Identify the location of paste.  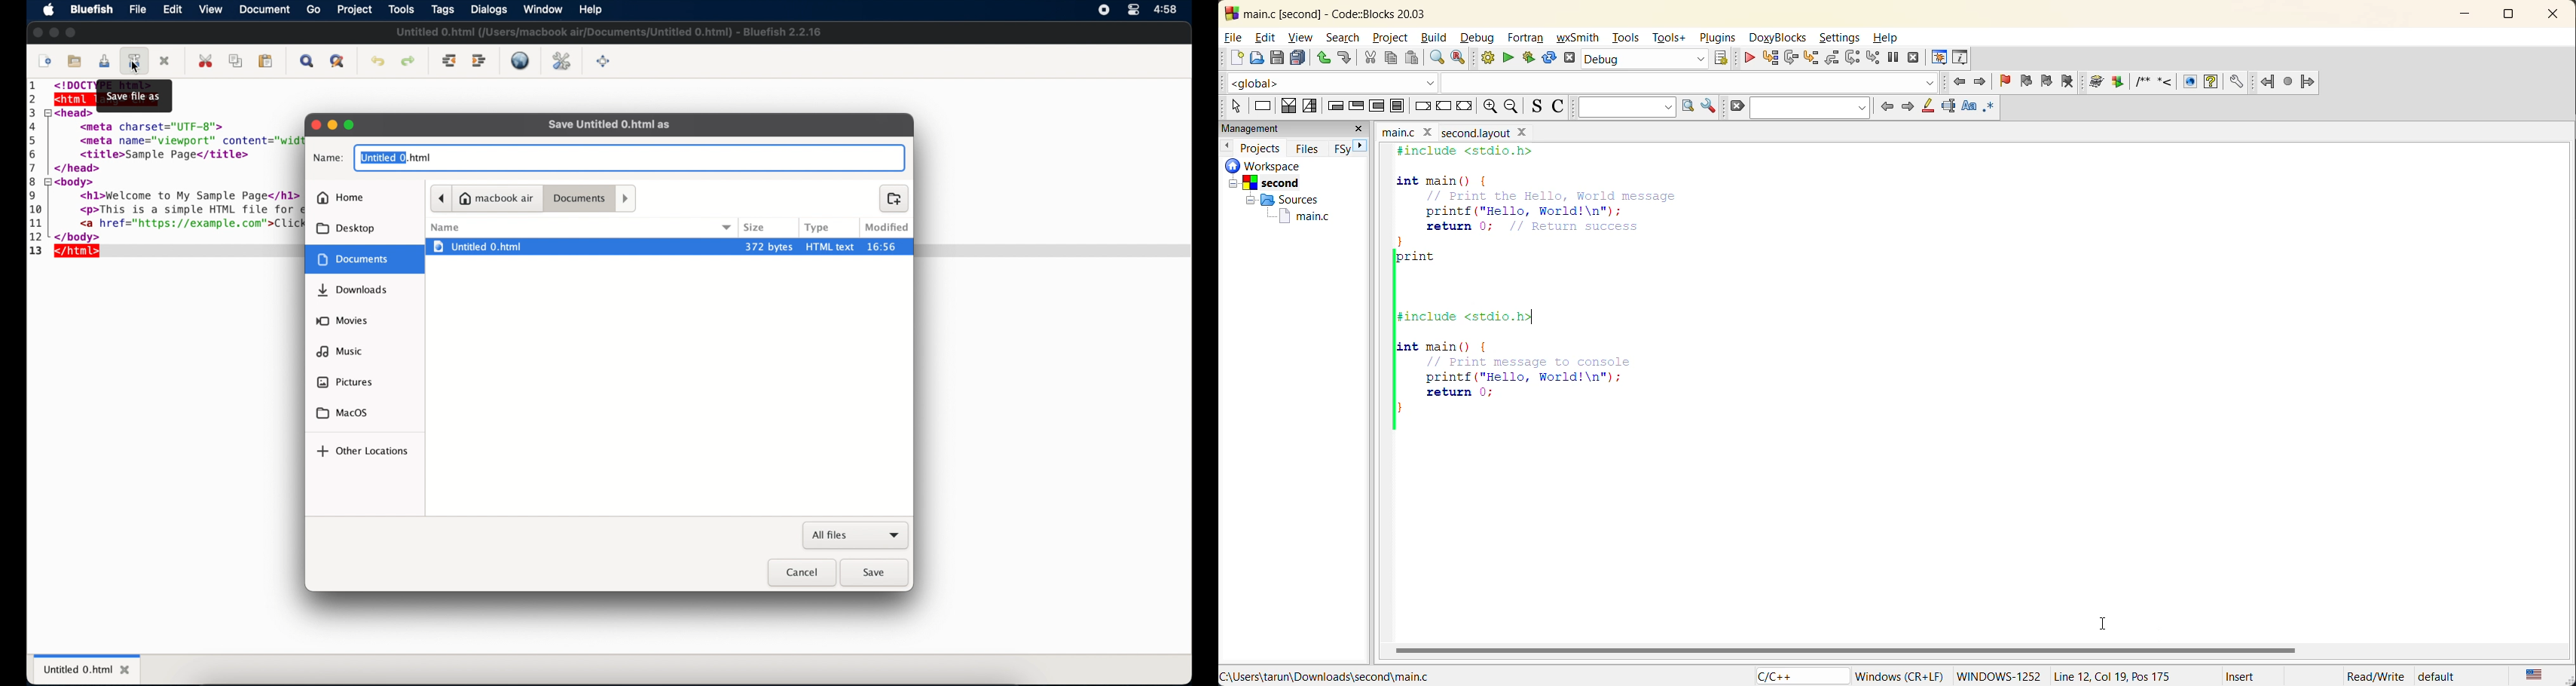
(1411, 58).